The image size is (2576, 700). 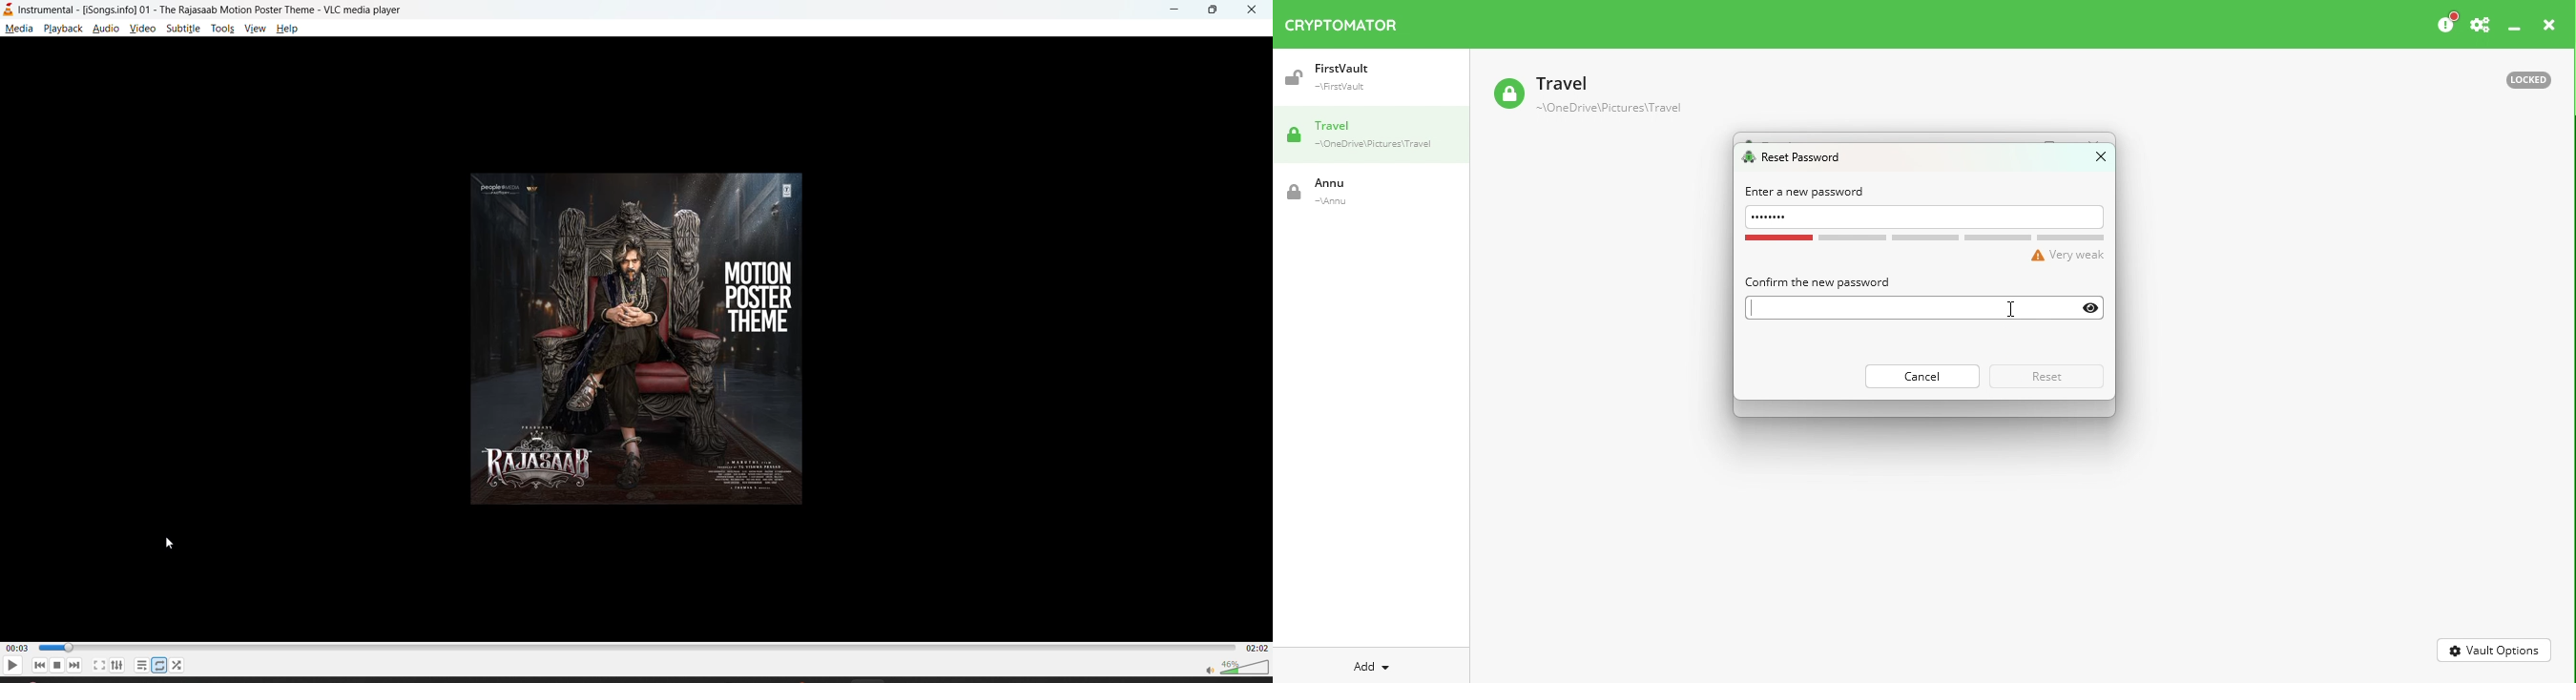 What do you see at coordinates (1354, 192) in the screenshot?
I see `Vault` at bounding box center [1354, 192].